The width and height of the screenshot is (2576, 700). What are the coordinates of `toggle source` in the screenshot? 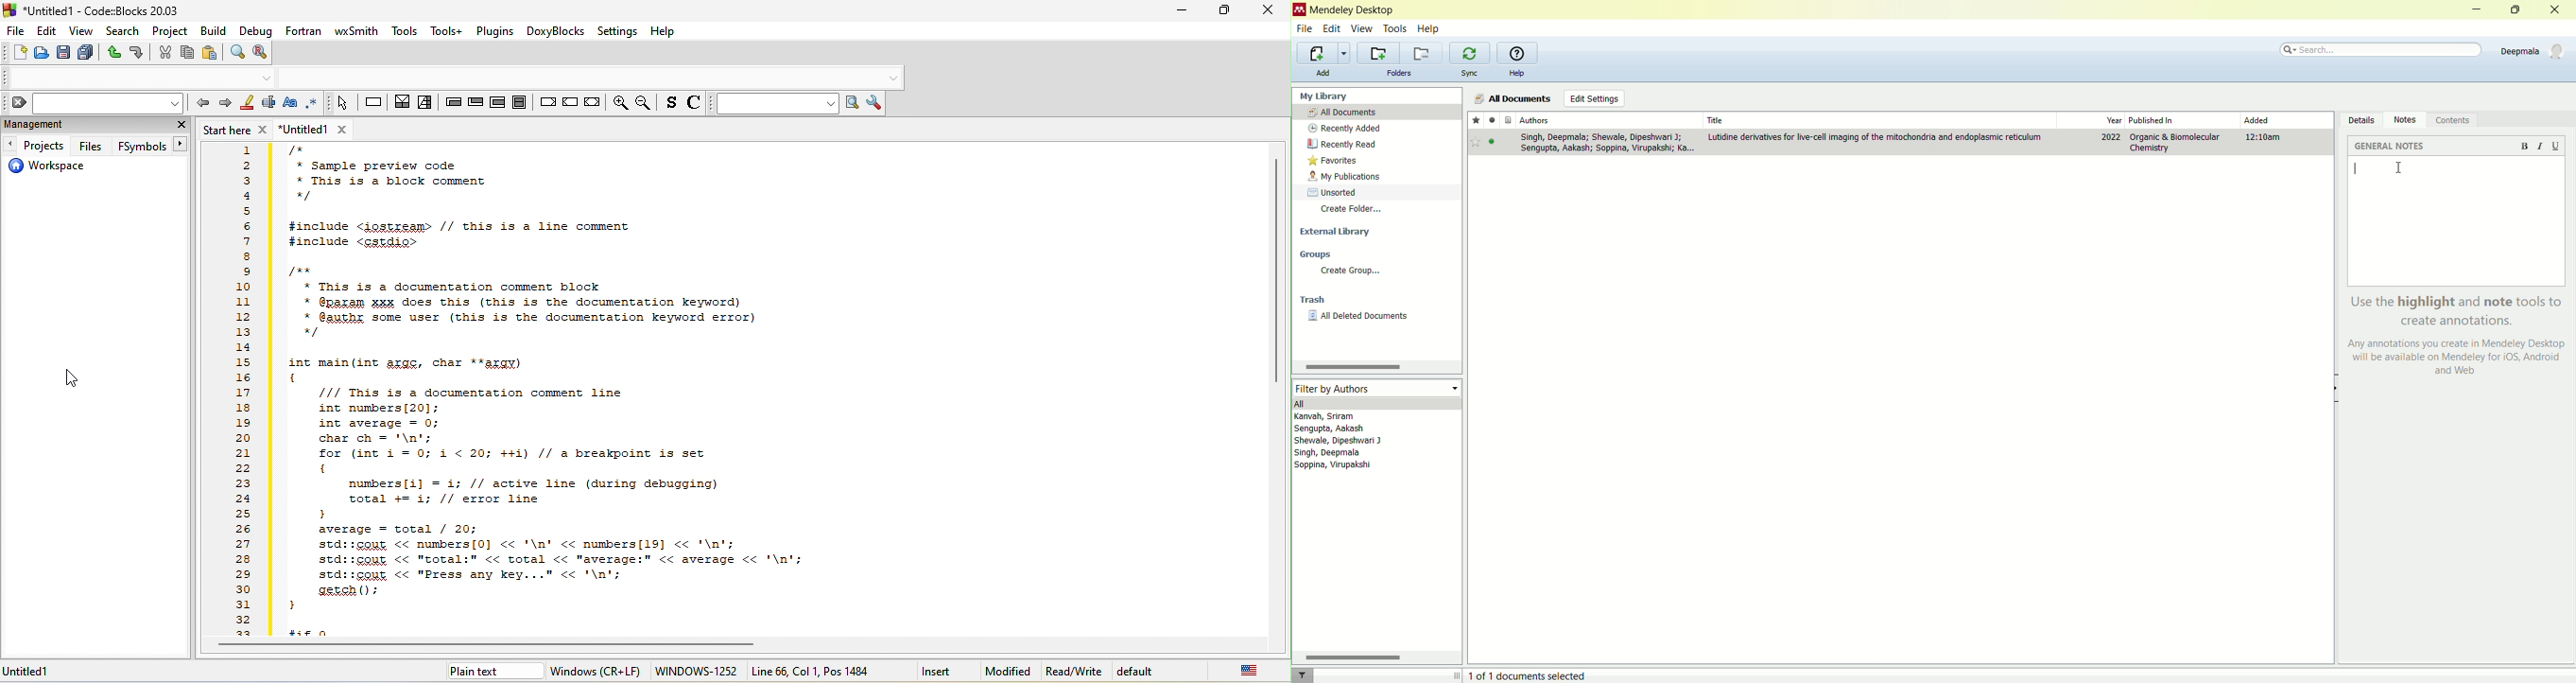 It's located at (694, 105).